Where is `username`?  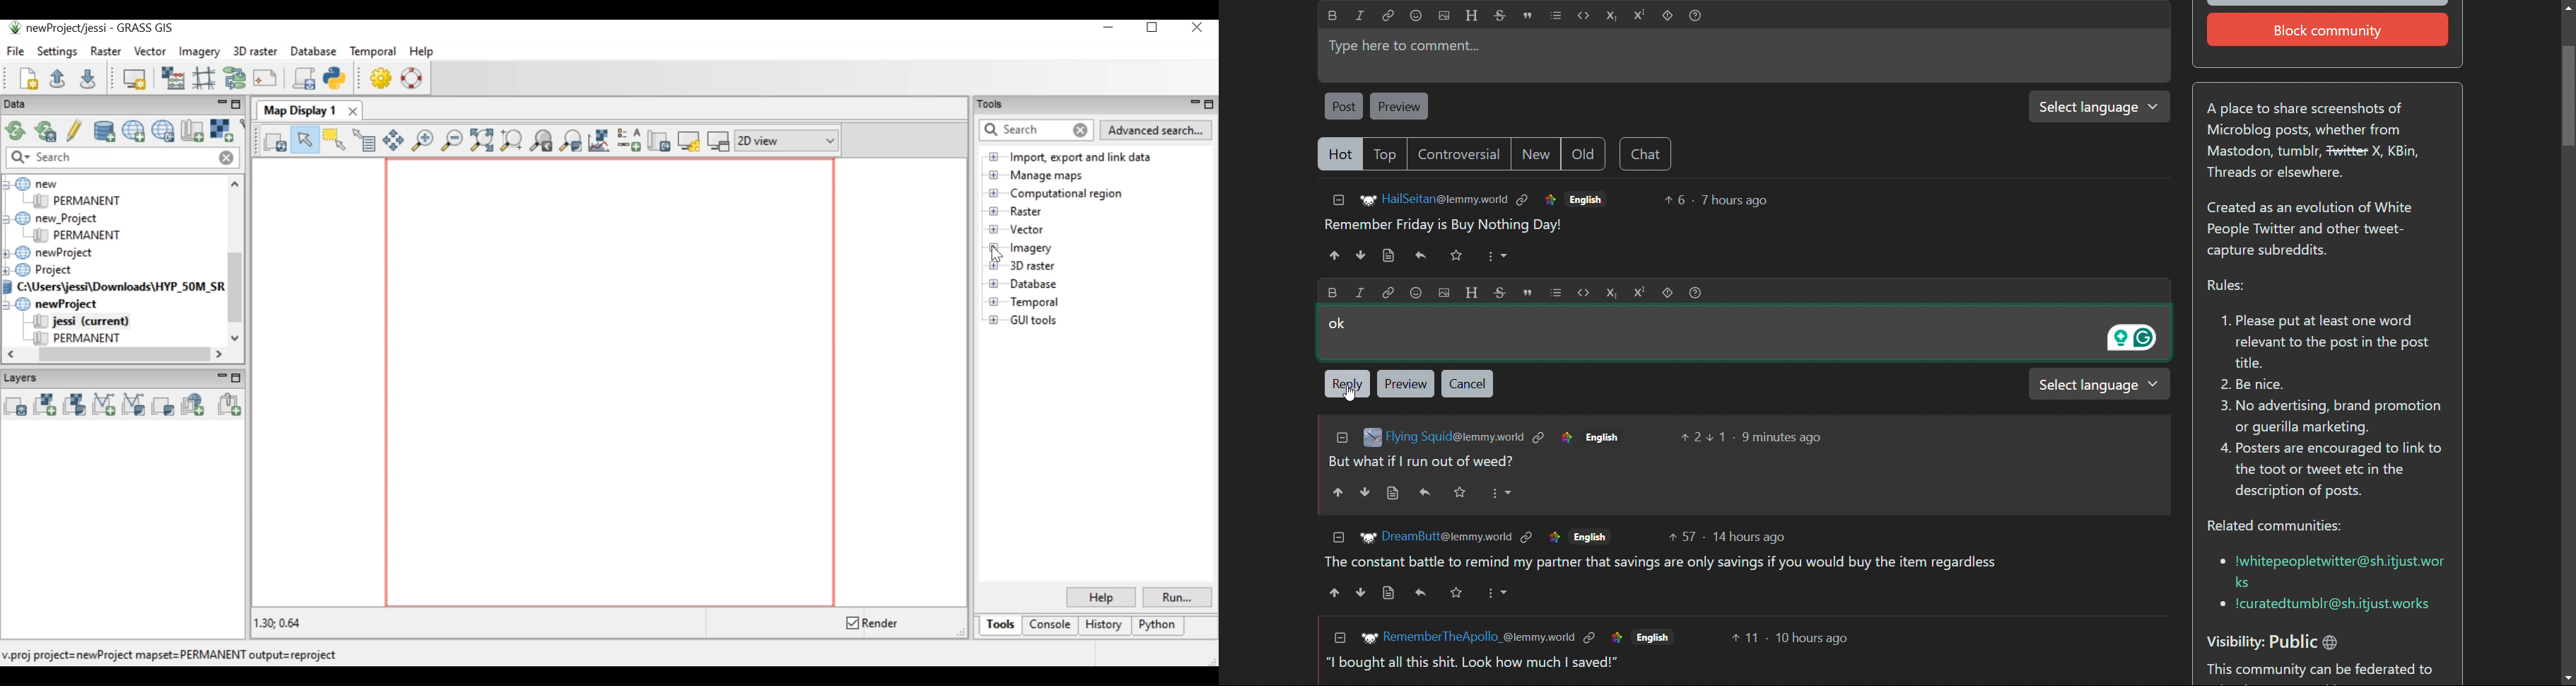
username is located at coordinates (1446, 199).